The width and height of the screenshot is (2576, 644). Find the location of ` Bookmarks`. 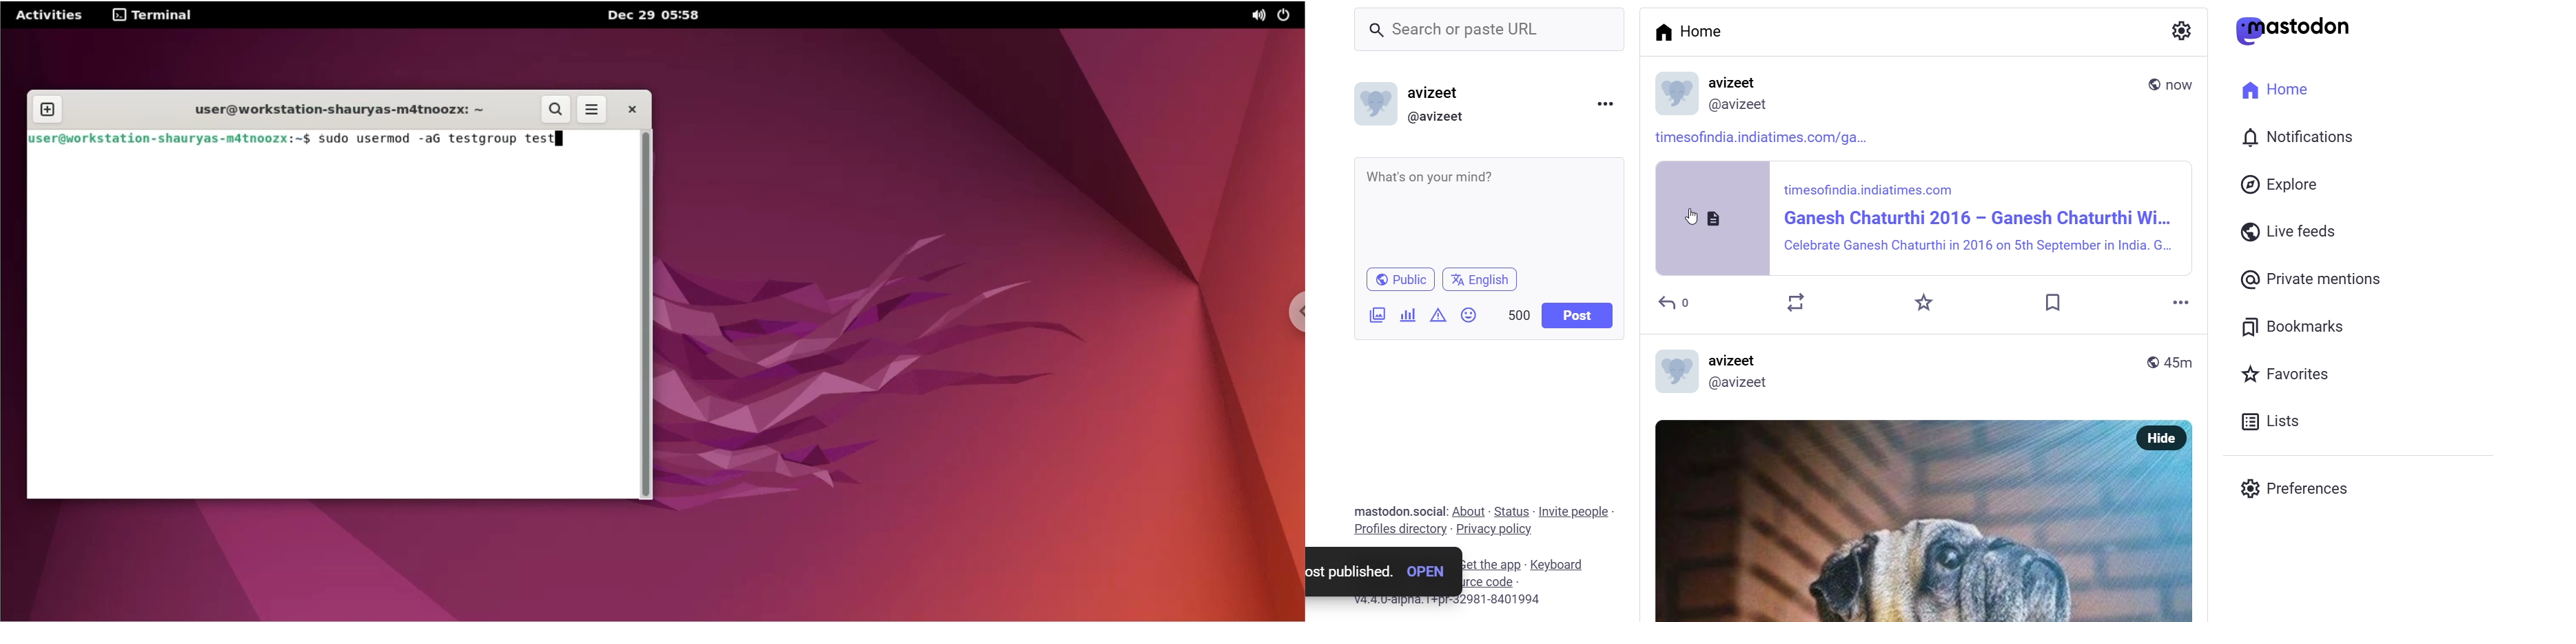

 Bookmarks is located at coordinates (2292, 332).